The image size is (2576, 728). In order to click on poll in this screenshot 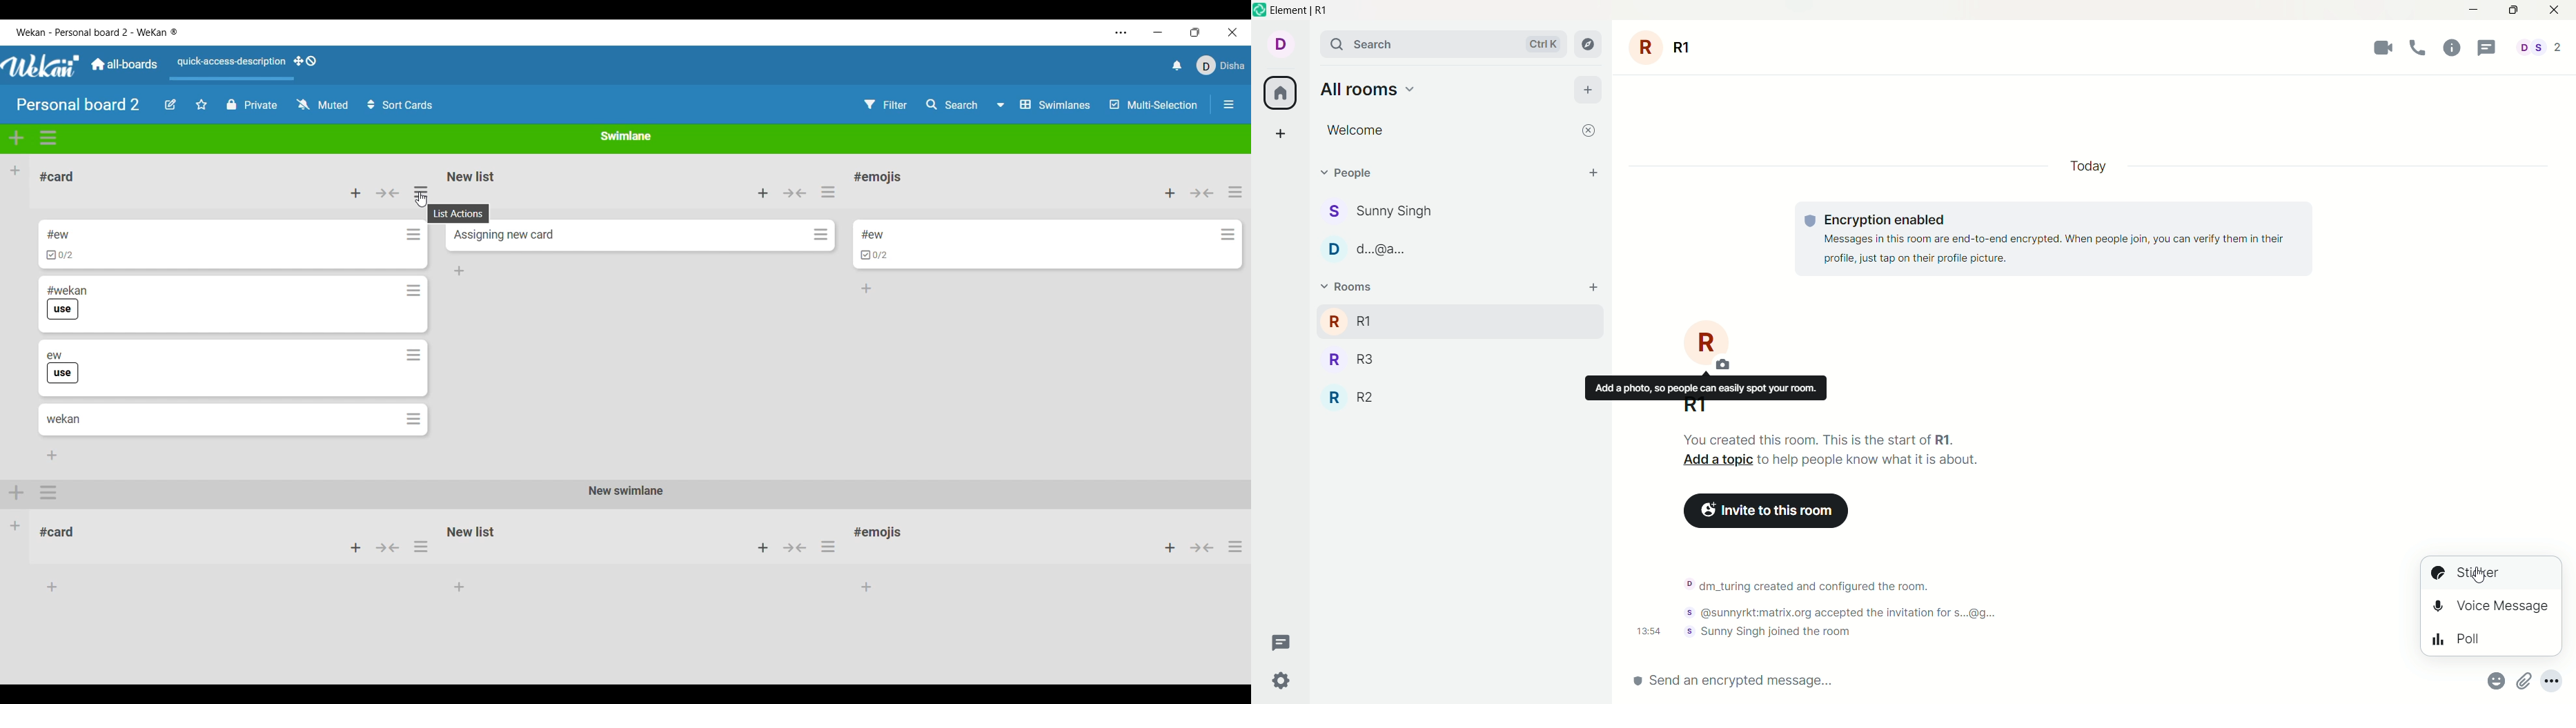, I will do `click(2491, 638)`.